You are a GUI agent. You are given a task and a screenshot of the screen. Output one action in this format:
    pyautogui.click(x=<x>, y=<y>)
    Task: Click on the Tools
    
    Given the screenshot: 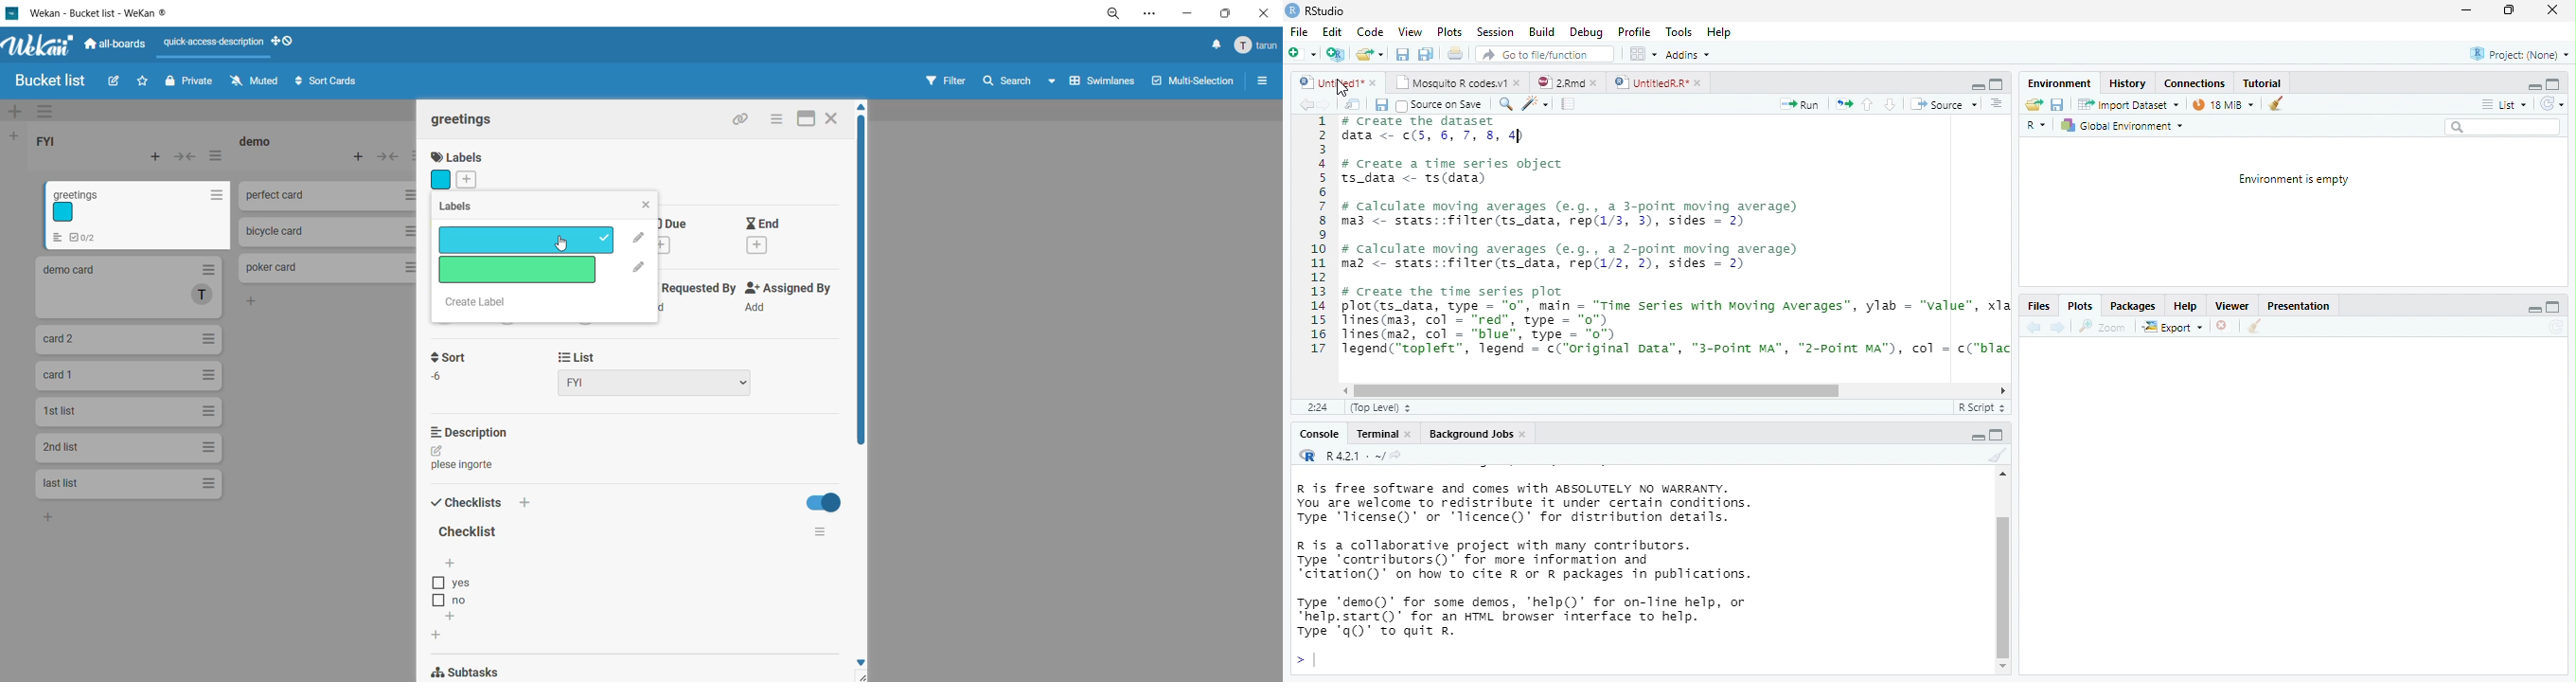 What is the action you would take?
    pyautogui.click(x=1679, y=31)
    